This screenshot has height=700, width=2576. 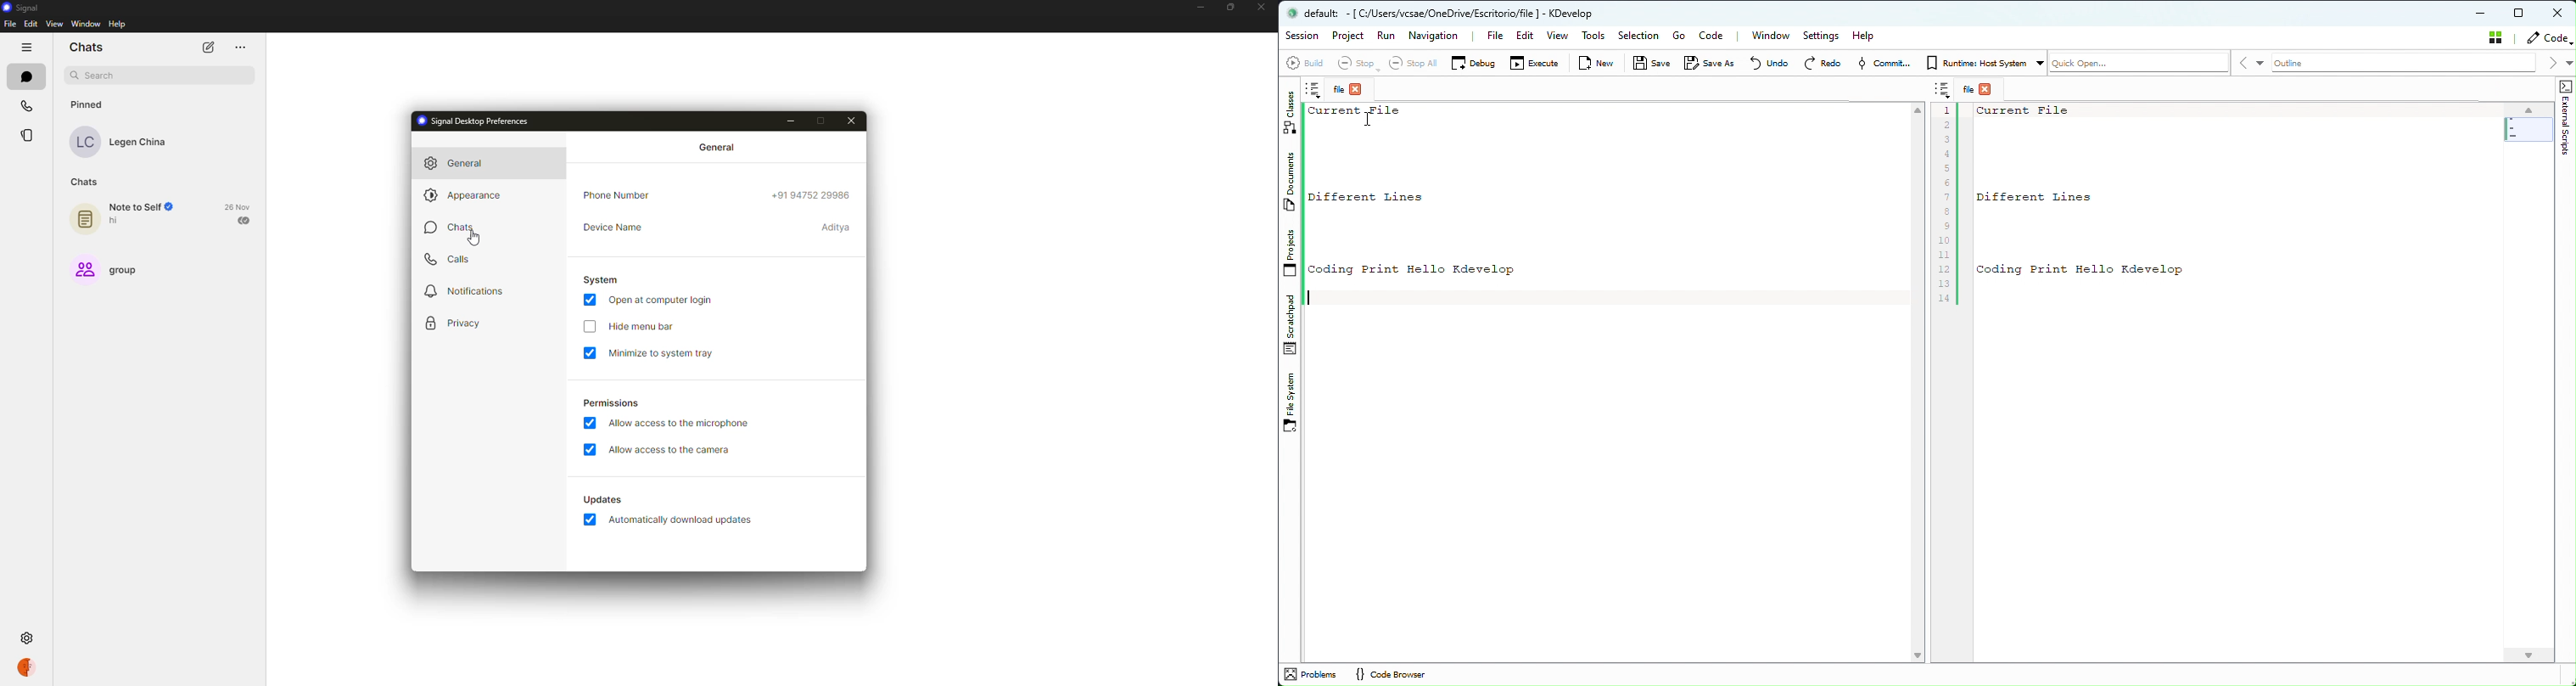 What do you see at coordinates (242, 47) in the screenshot?
I see `more` at bounding box center [242, 47].